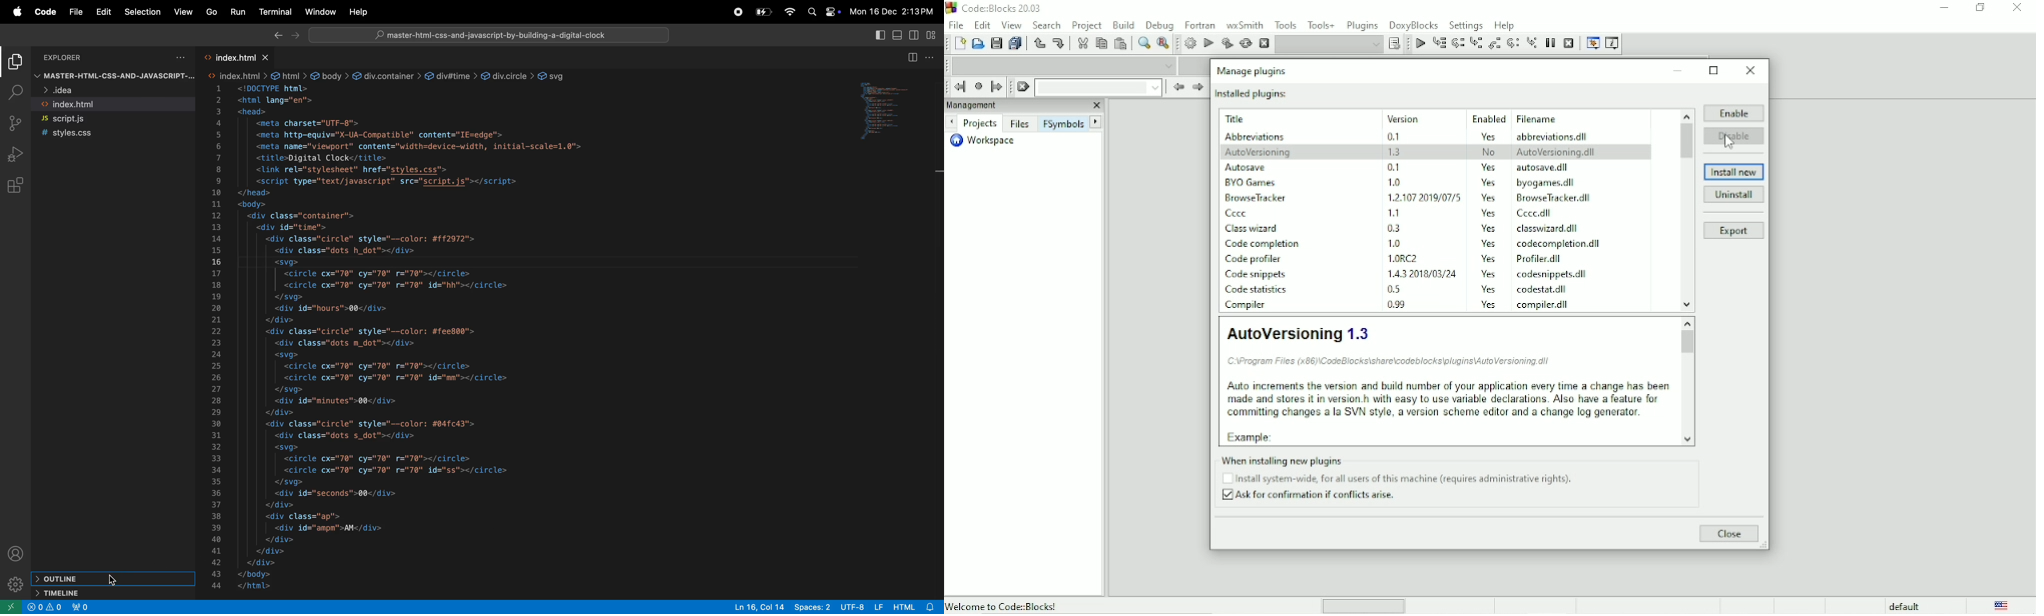  I want to click on Tools, so click(1287, 24).